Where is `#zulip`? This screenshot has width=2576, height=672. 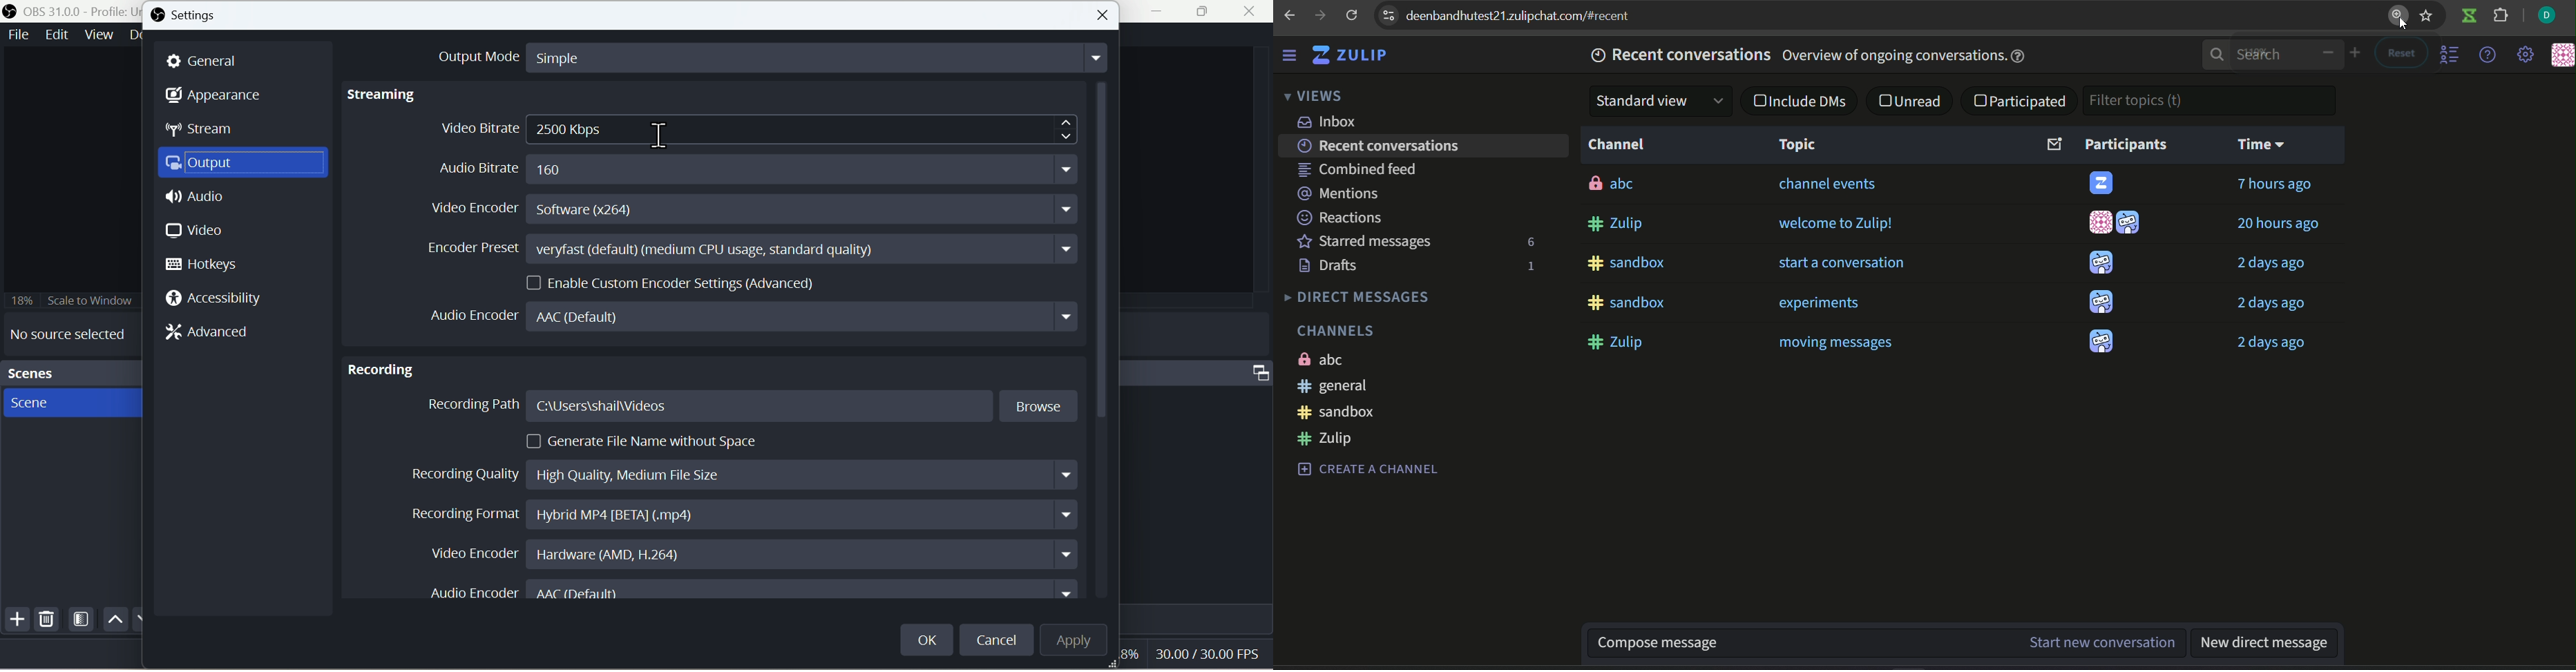
#zulip is located at coordinates (1330, 439).